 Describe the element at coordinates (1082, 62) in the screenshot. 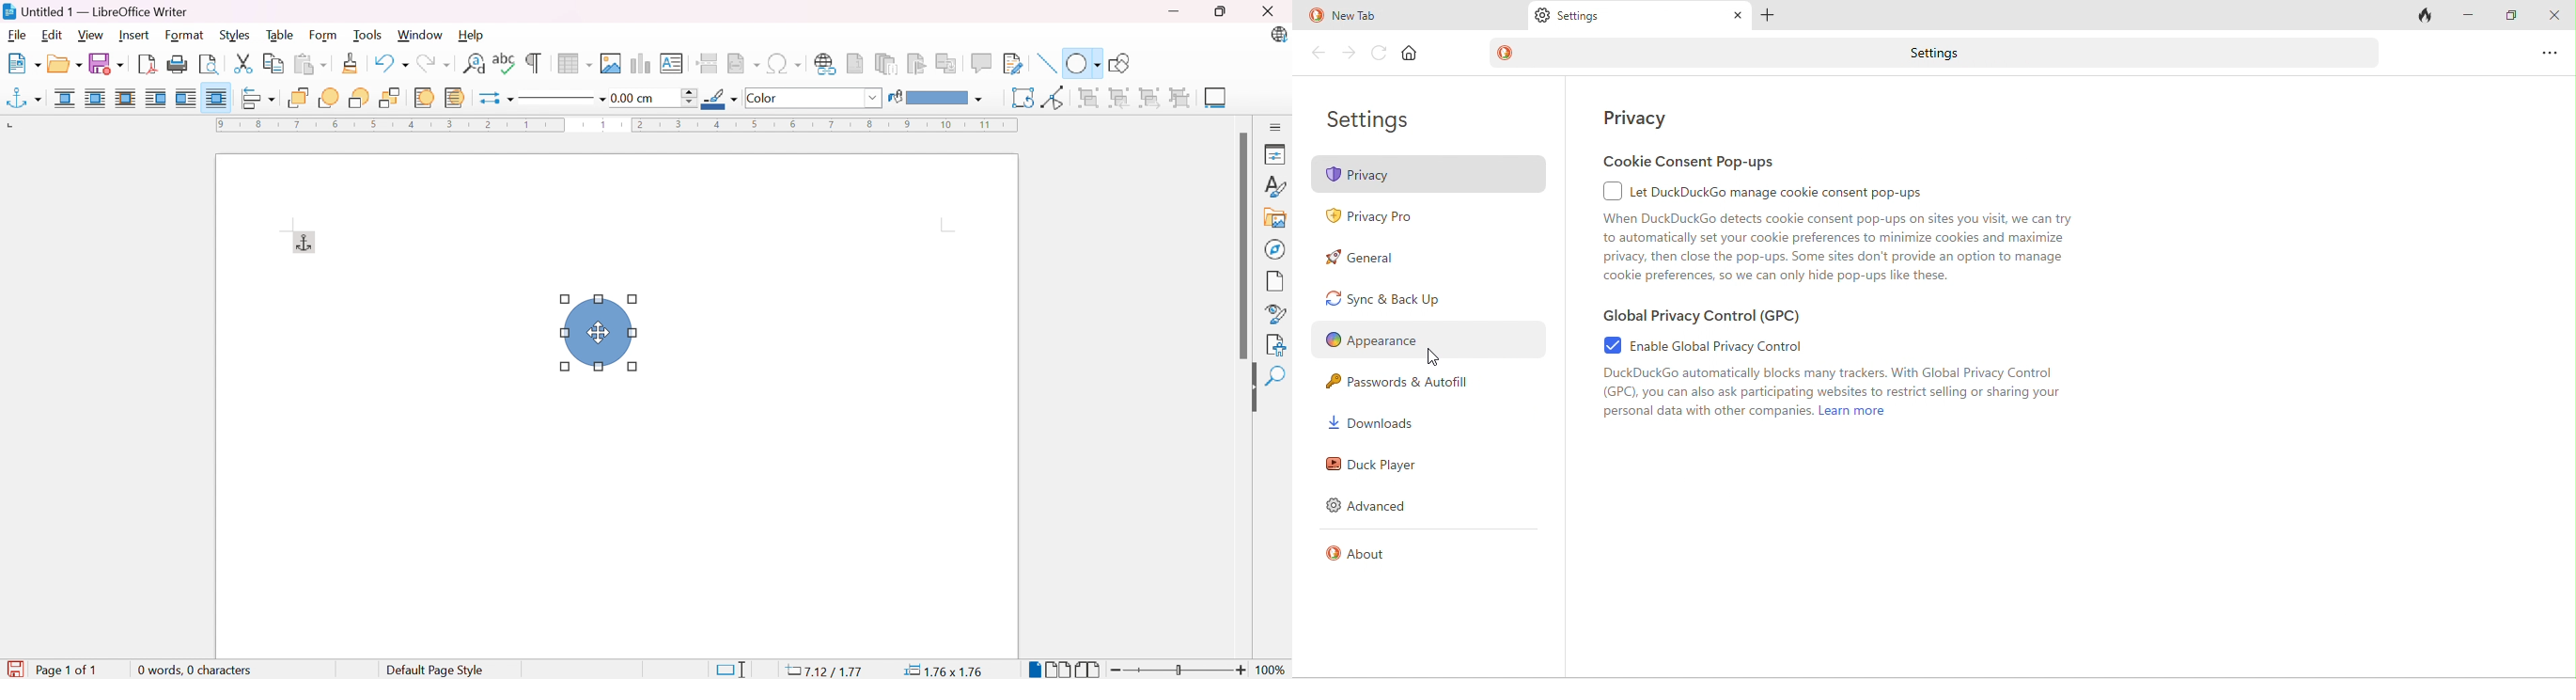

I see `Basic shapes` at that location.